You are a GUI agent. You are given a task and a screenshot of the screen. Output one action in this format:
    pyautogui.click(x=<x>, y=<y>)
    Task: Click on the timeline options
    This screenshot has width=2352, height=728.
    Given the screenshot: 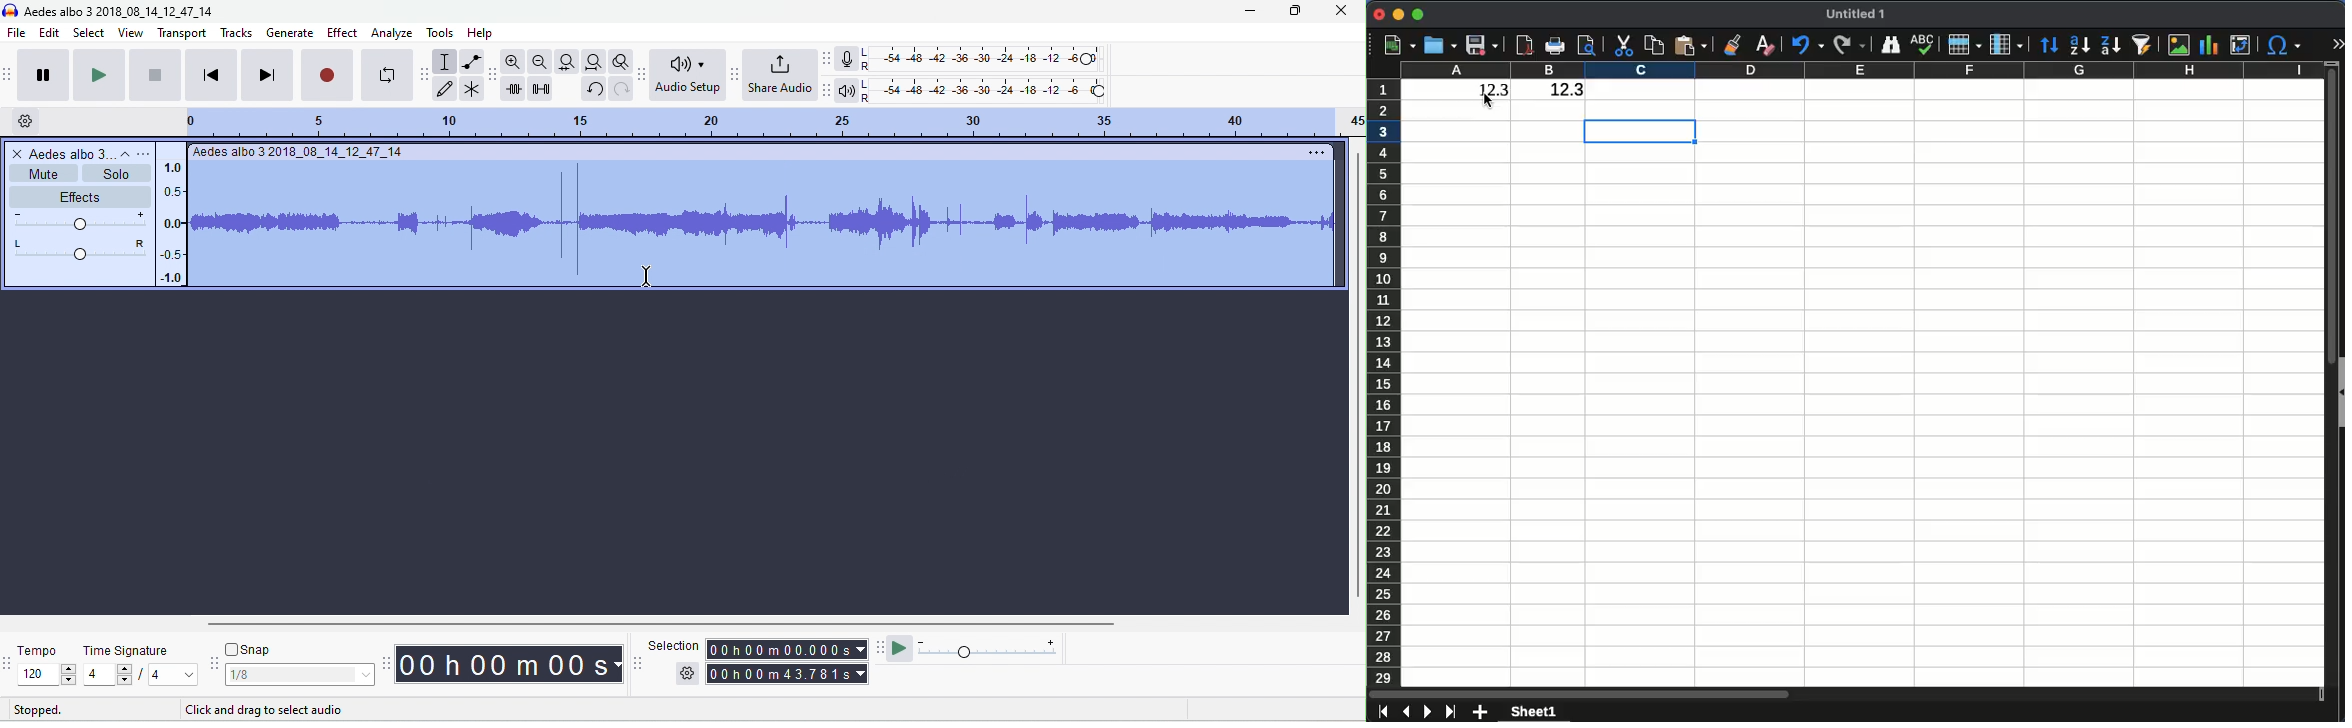 What is the action you would take?
    pyautogui.click(x=25, y=120)
    